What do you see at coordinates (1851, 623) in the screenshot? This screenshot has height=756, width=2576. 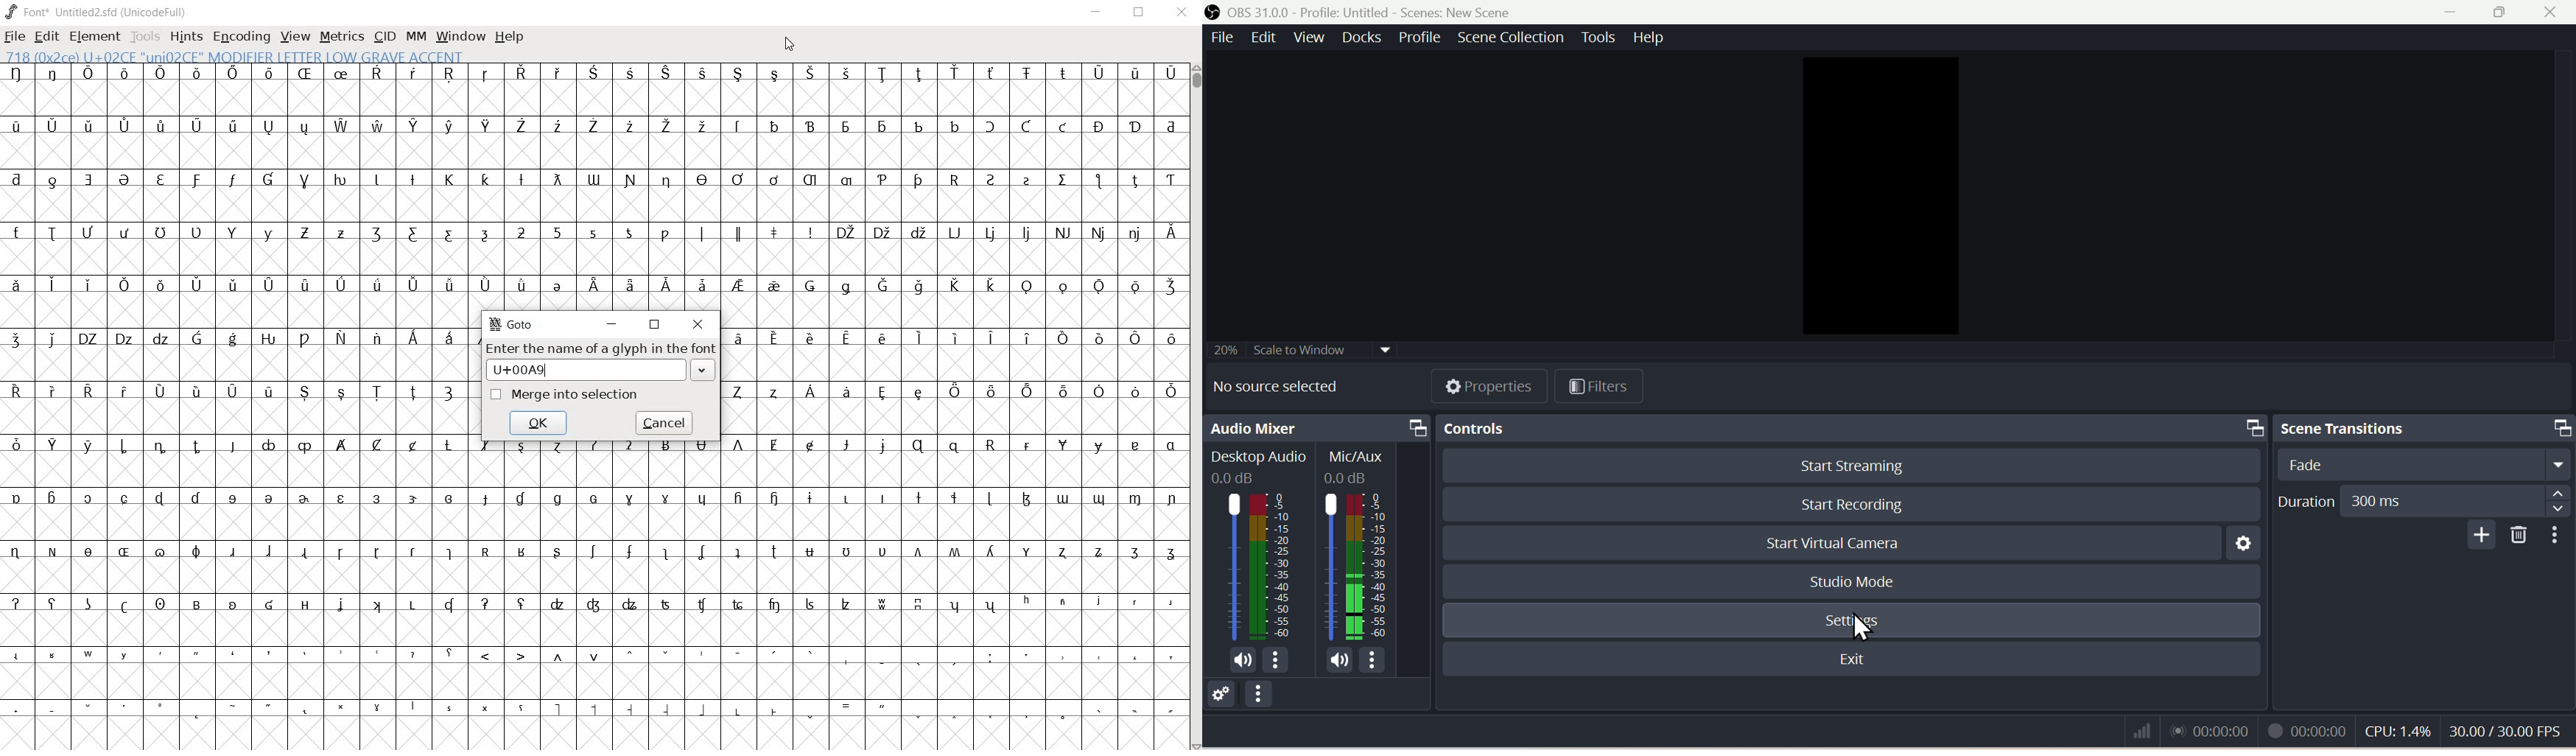 I see `Settings` at bounding box center [1851, 623].